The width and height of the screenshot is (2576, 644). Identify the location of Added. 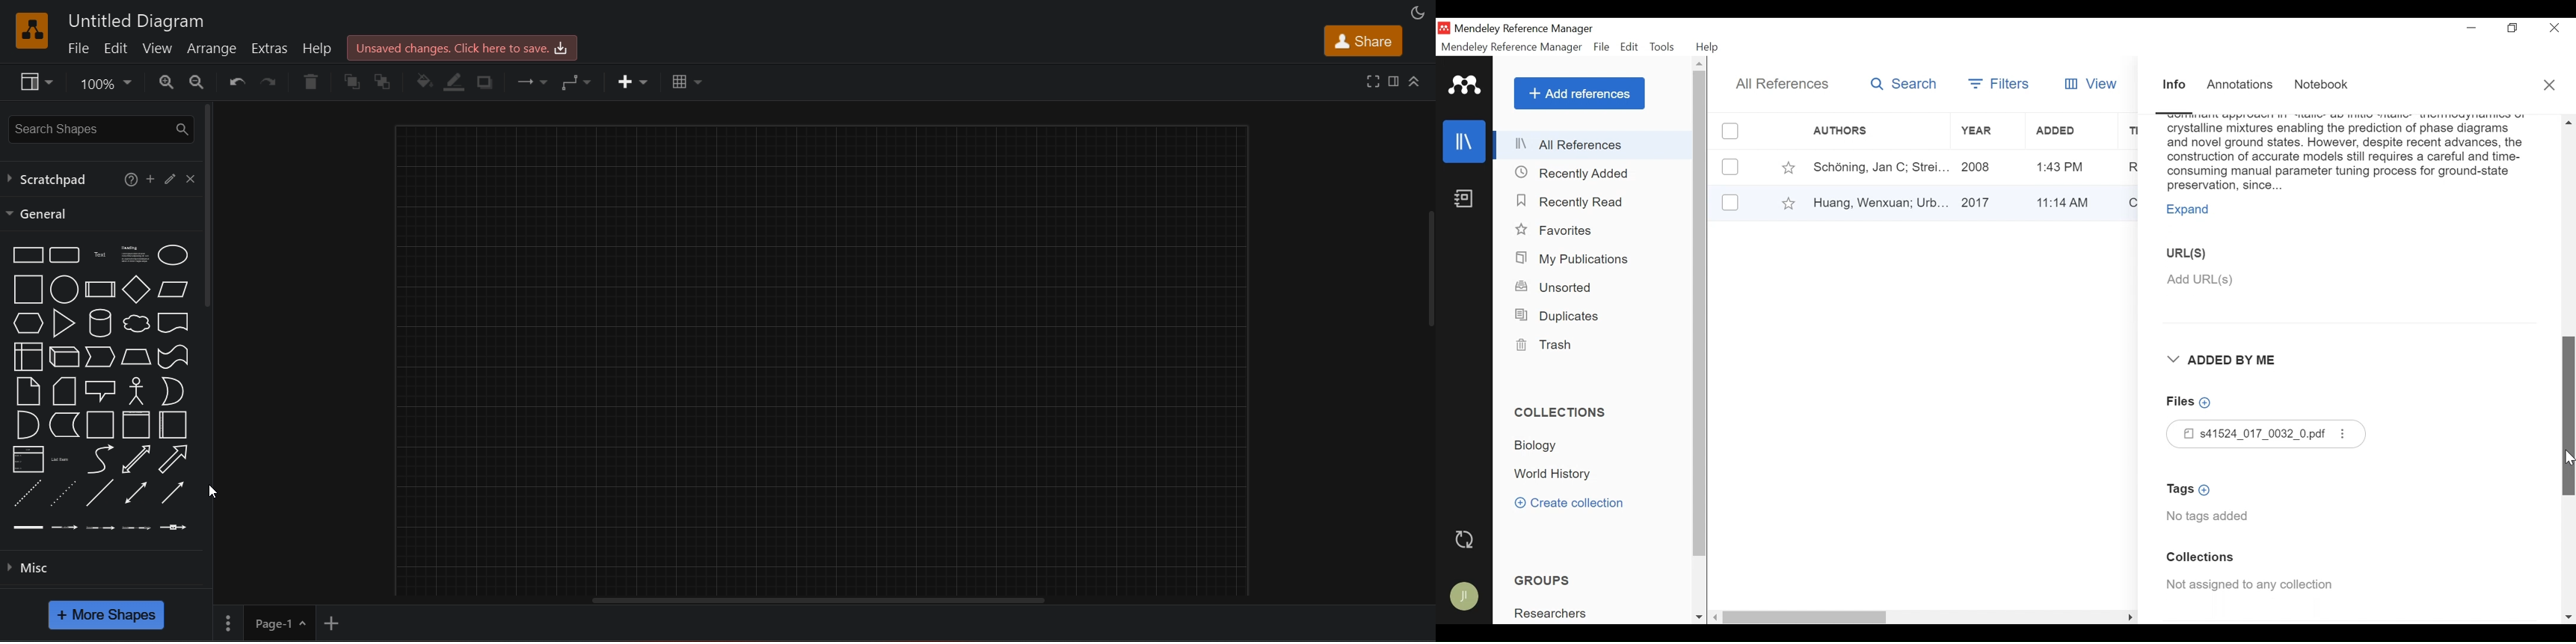
(2068, 131).